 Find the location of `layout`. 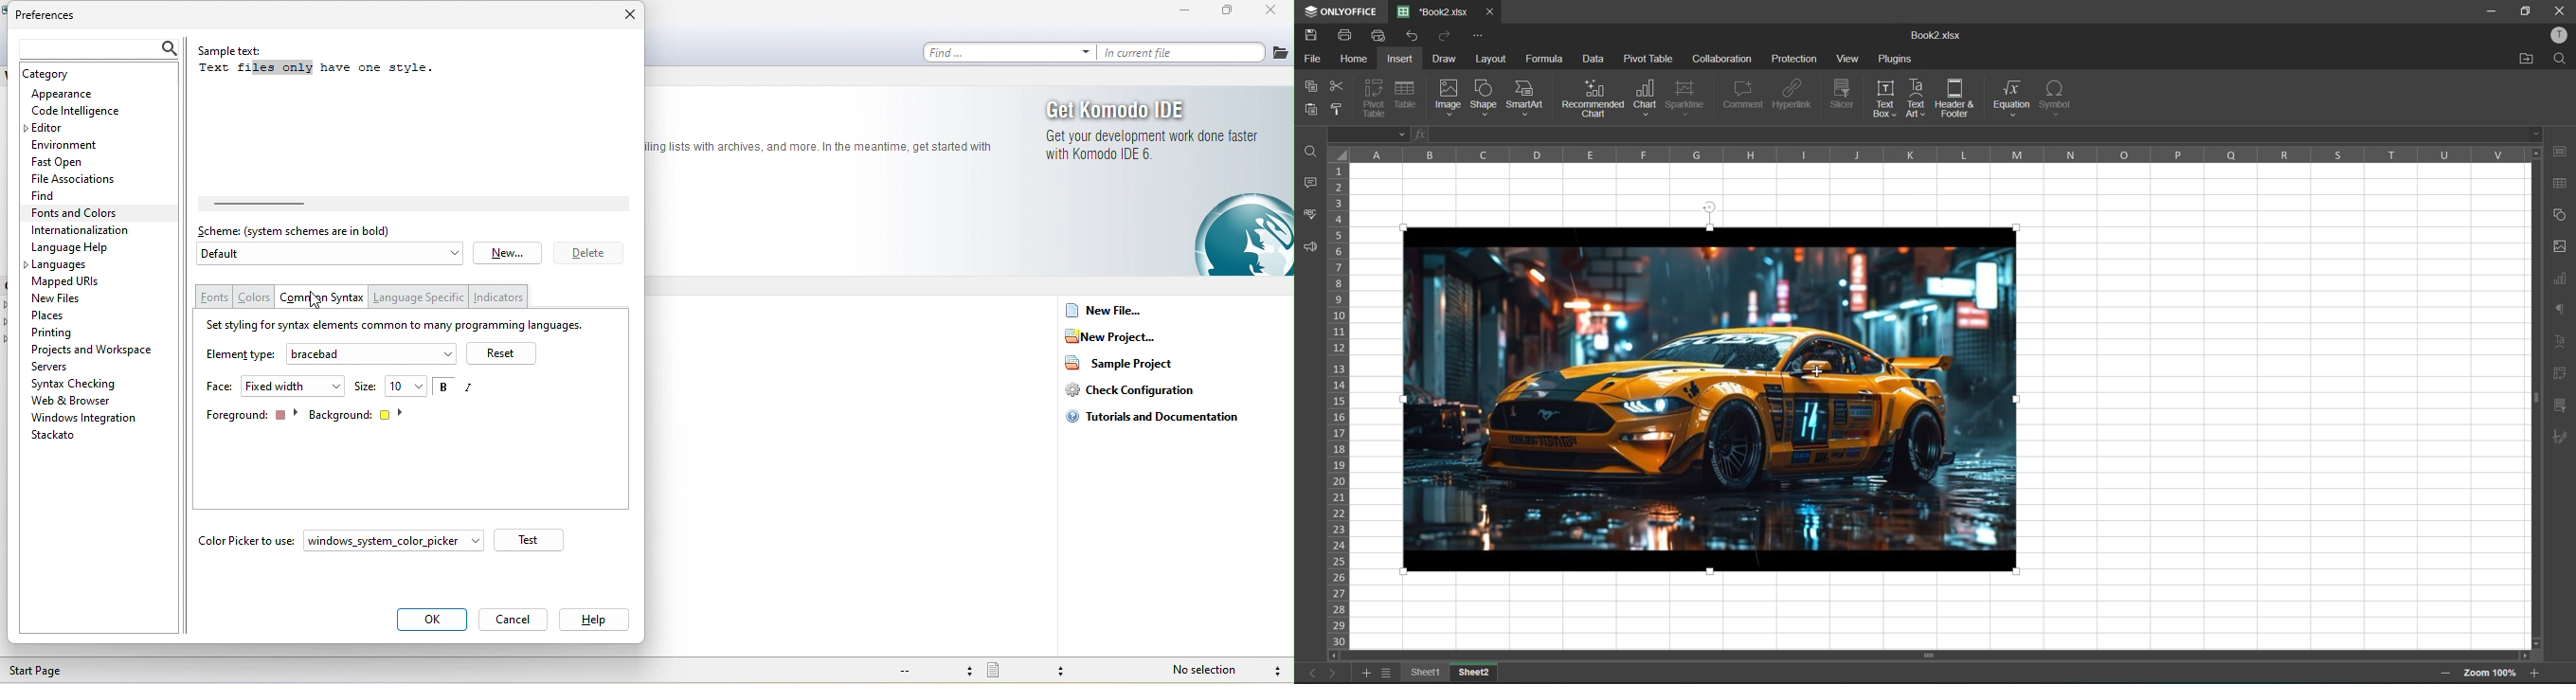

layout is located at coordinates (1491, 59).